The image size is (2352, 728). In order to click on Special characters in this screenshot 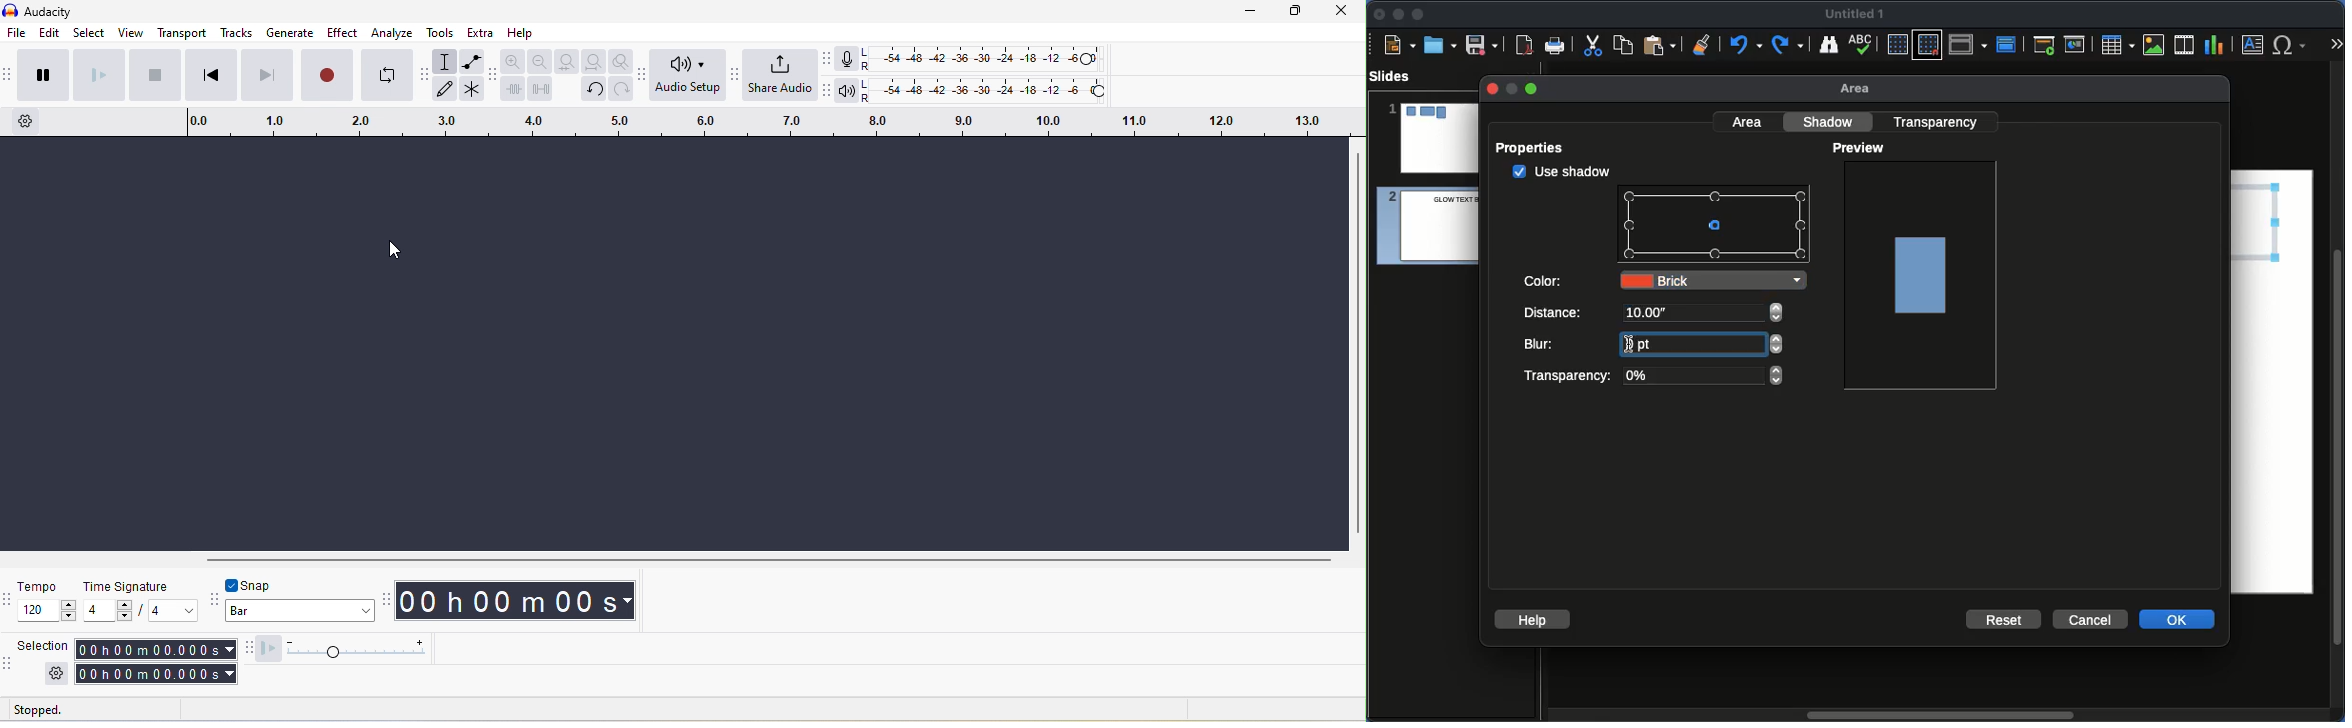, I will do `click(2294, 45)`.